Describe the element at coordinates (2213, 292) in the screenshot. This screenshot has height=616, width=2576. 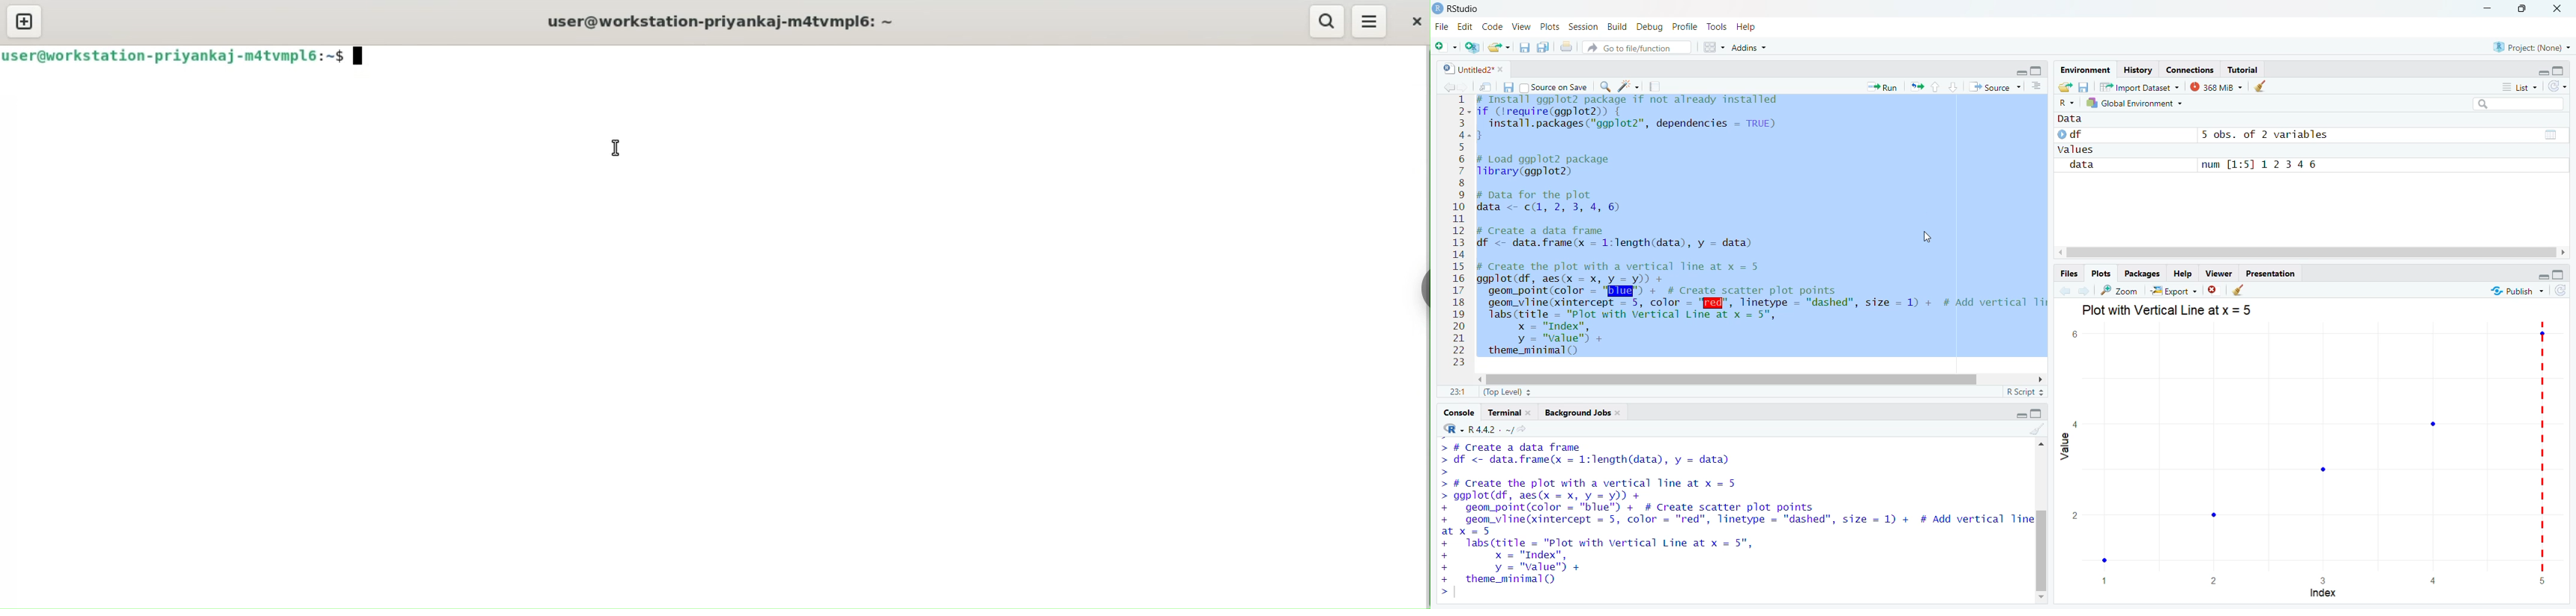
I see `close` at that location.